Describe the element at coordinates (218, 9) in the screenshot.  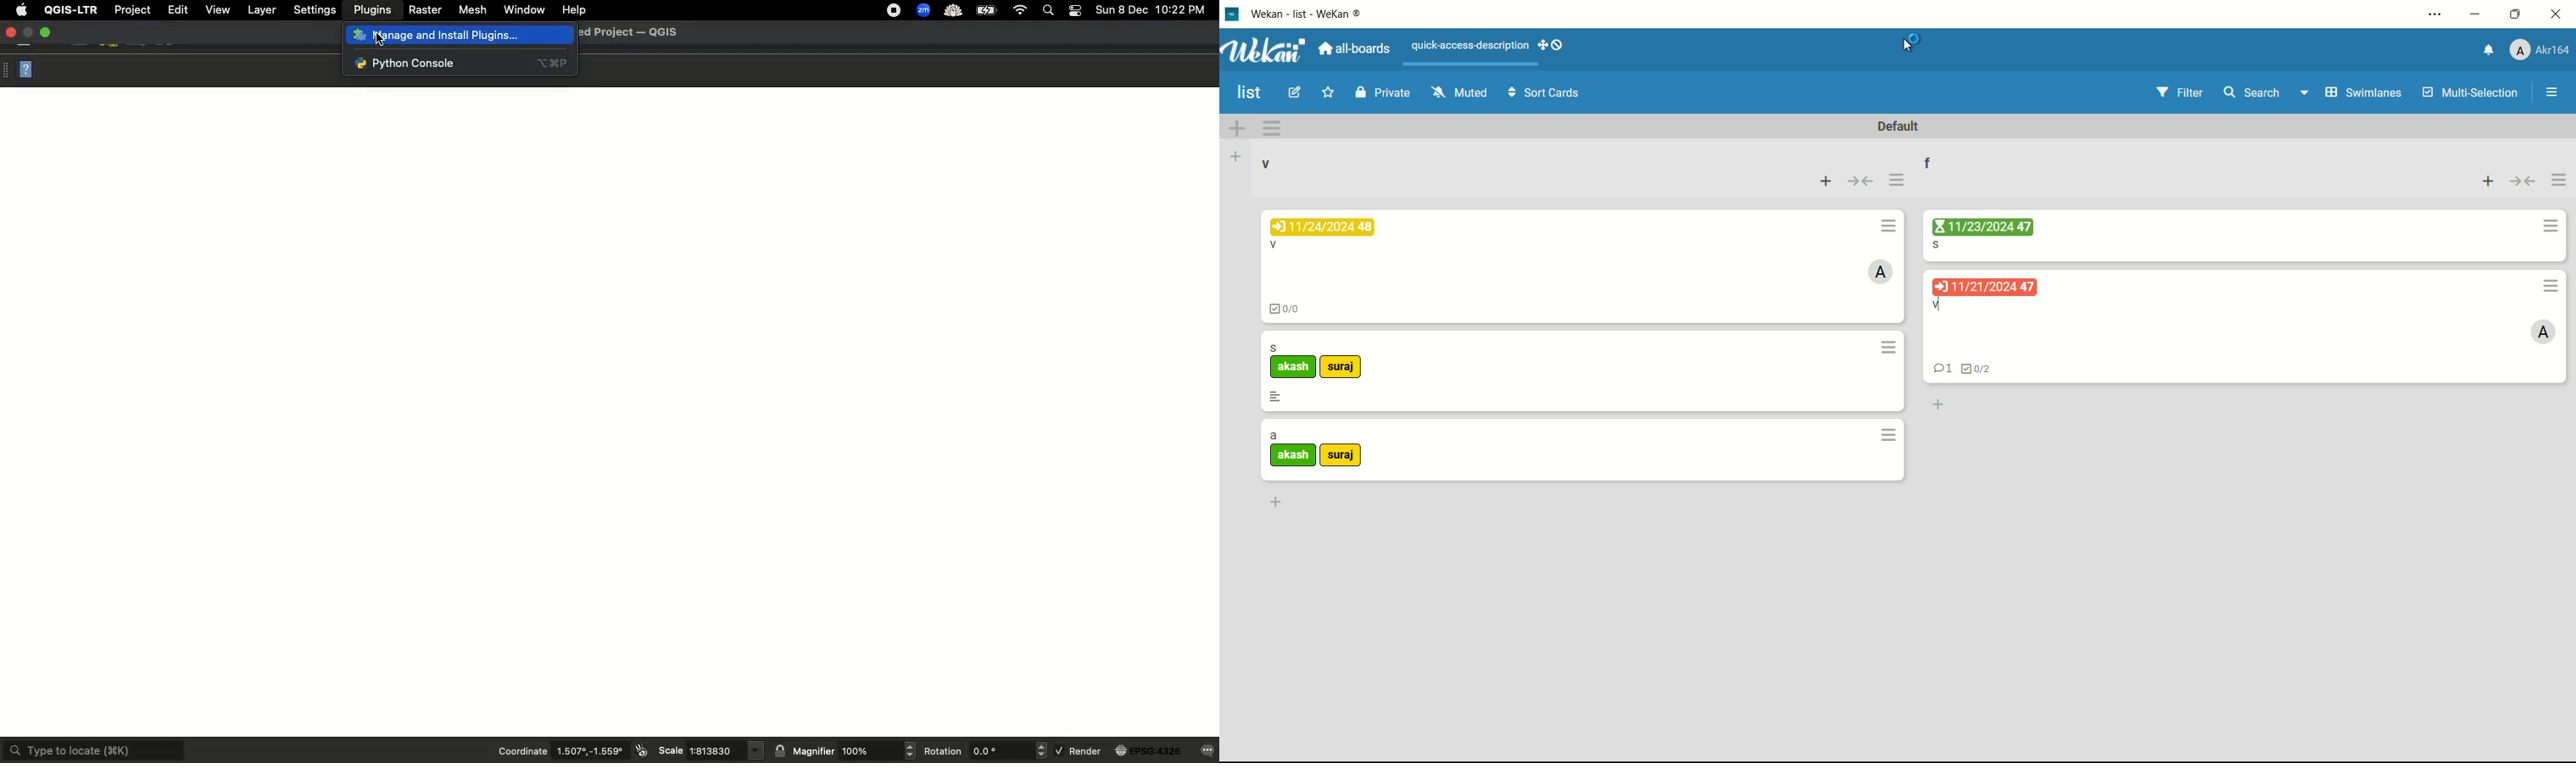
I see `View` at that location.